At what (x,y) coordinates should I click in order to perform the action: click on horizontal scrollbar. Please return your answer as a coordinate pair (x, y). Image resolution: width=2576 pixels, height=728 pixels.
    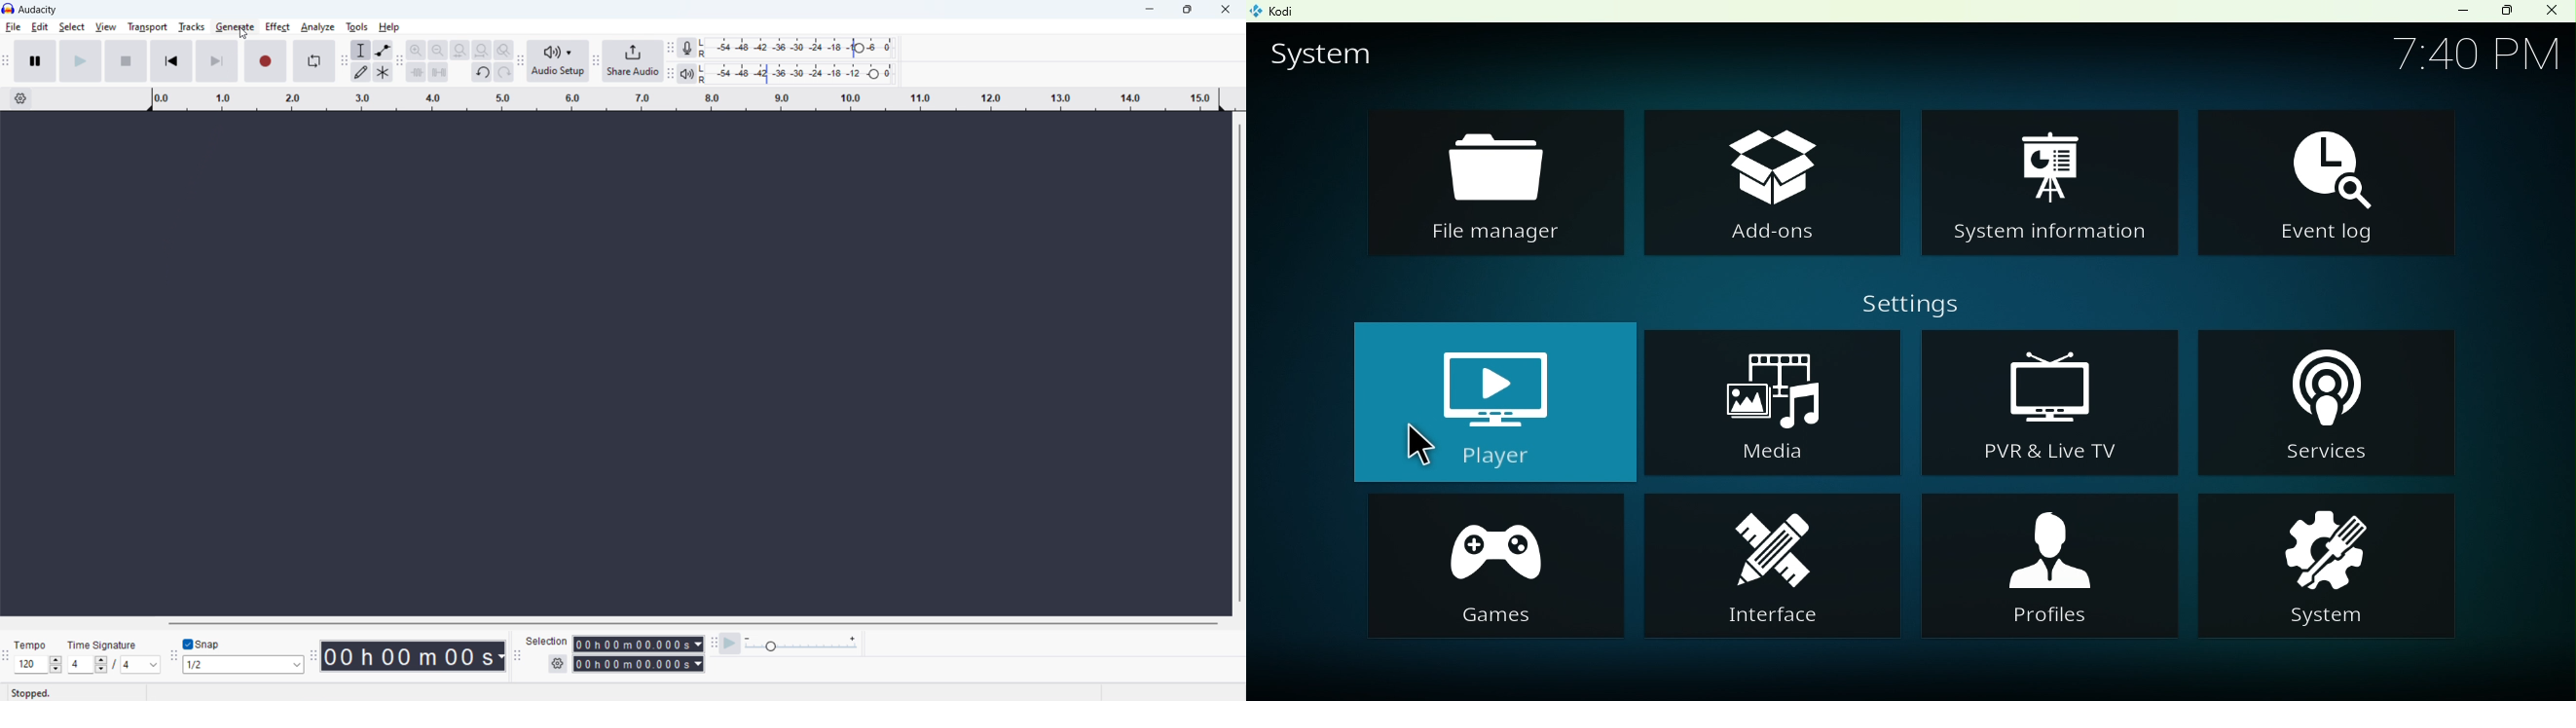
    Looking at the image, I should click on (693, 623).